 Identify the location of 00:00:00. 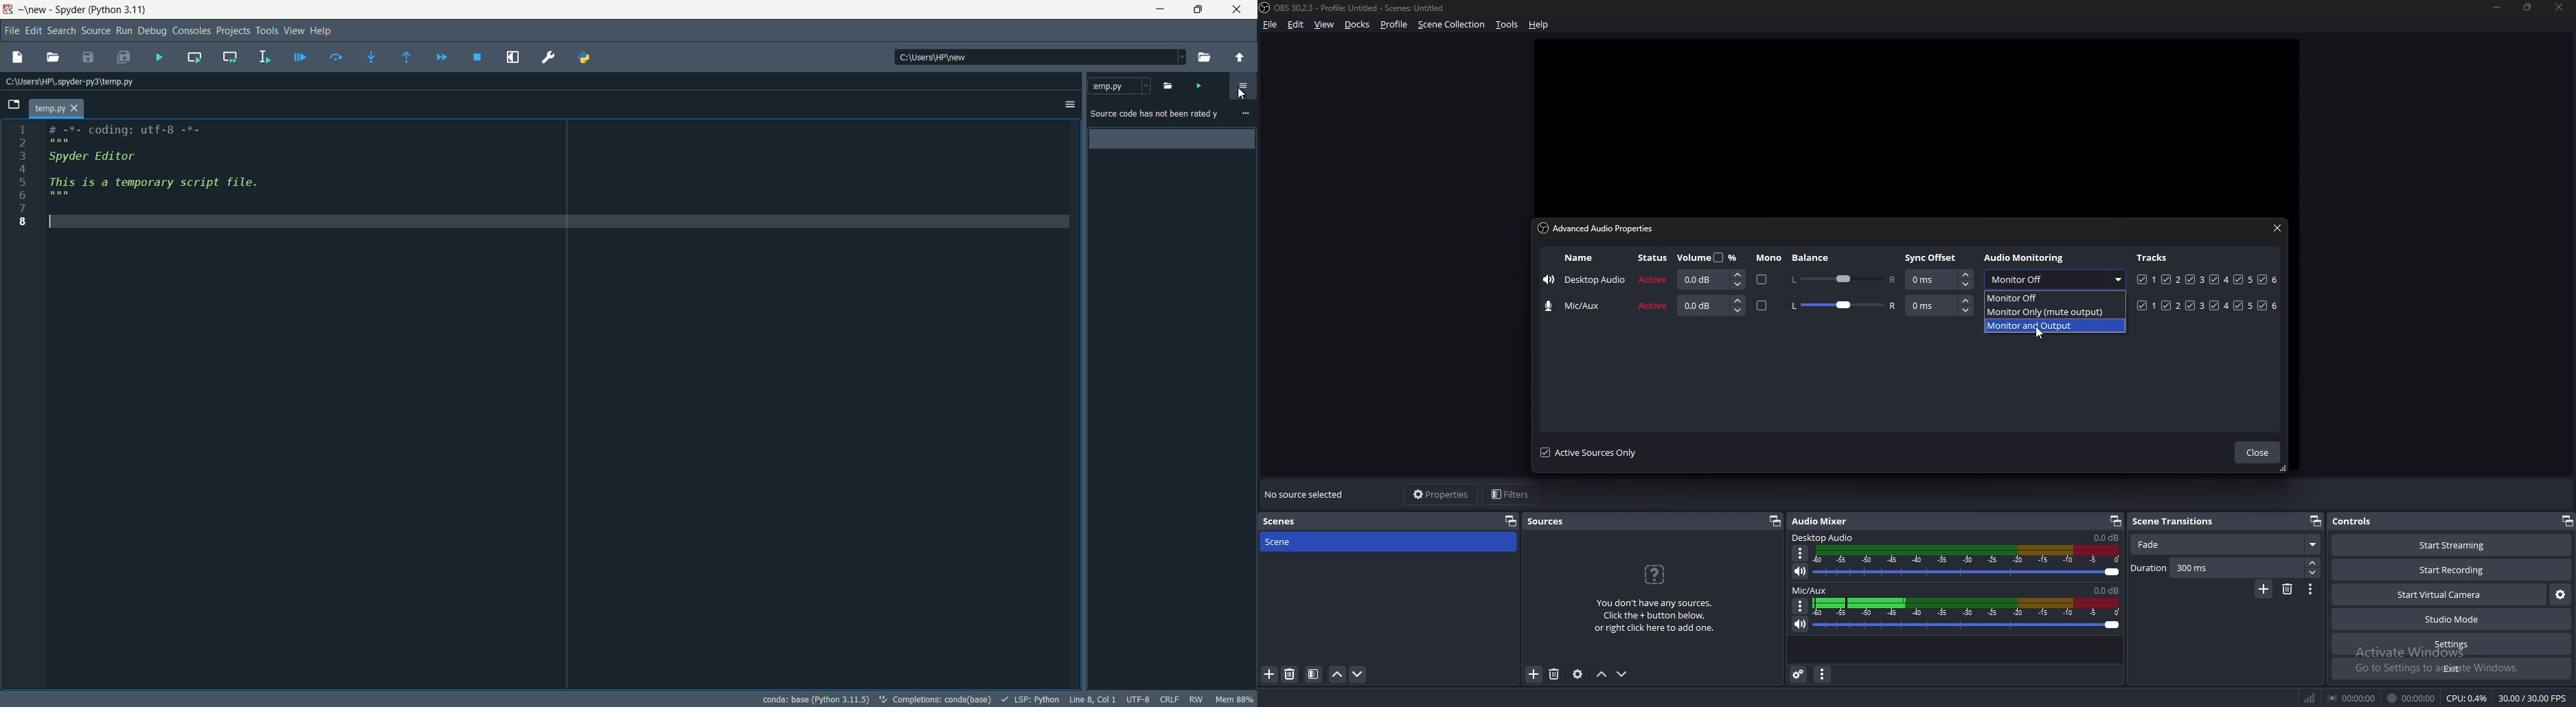
(2353, 697).